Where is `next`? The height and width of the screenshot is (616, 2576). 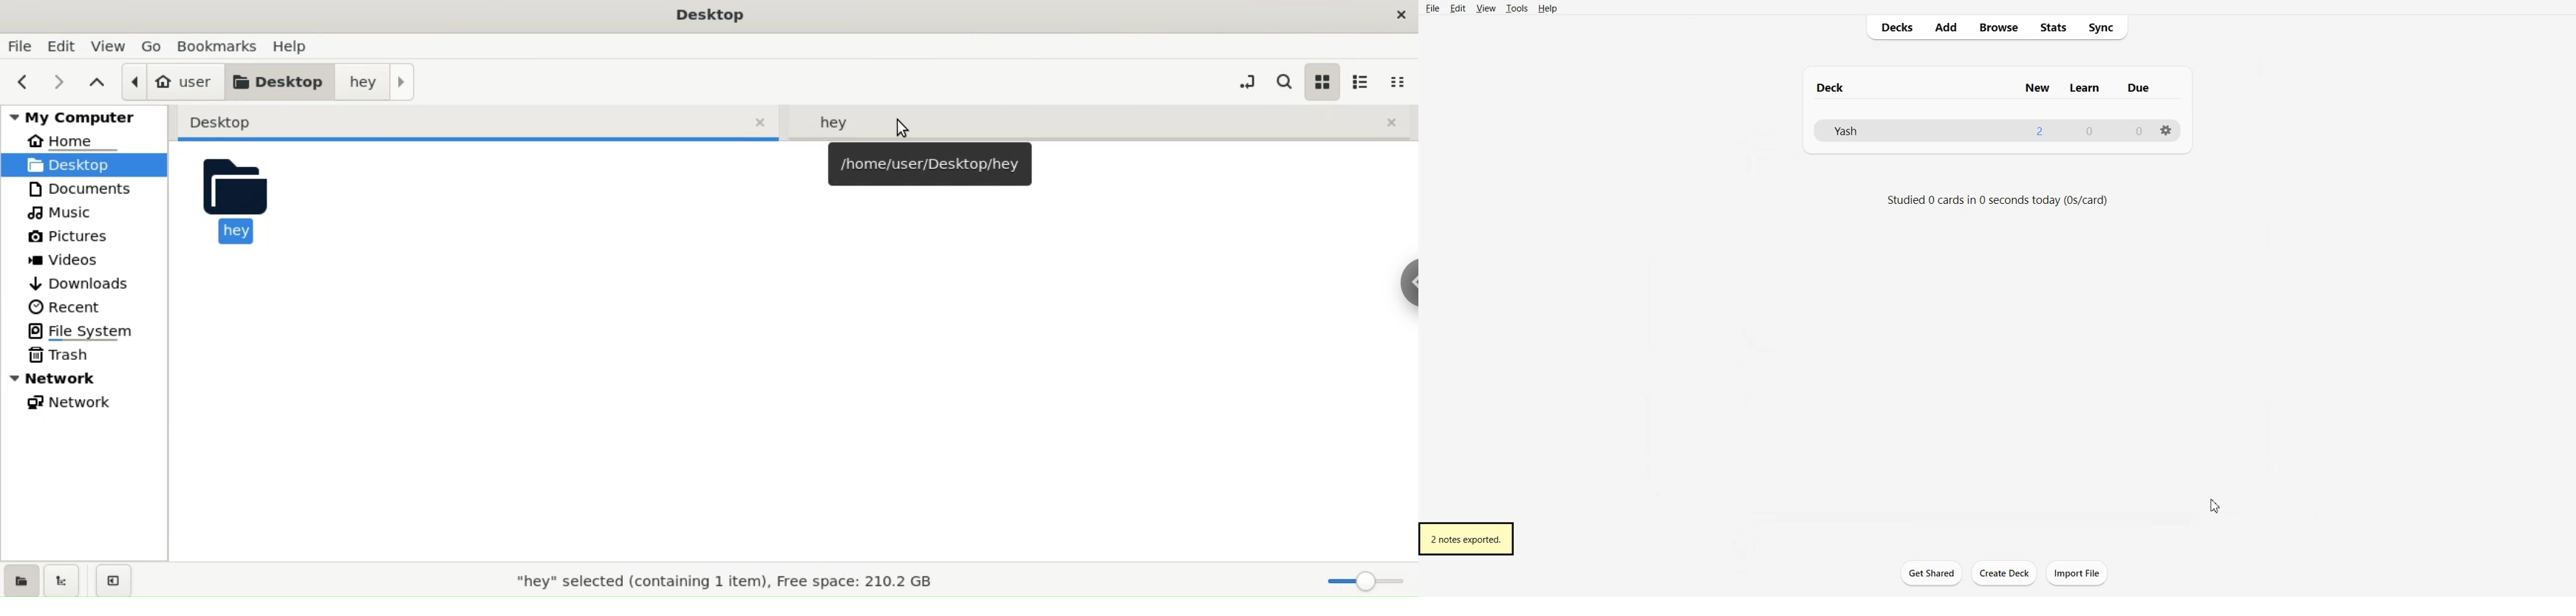 next is located at coordinates (61, 81).